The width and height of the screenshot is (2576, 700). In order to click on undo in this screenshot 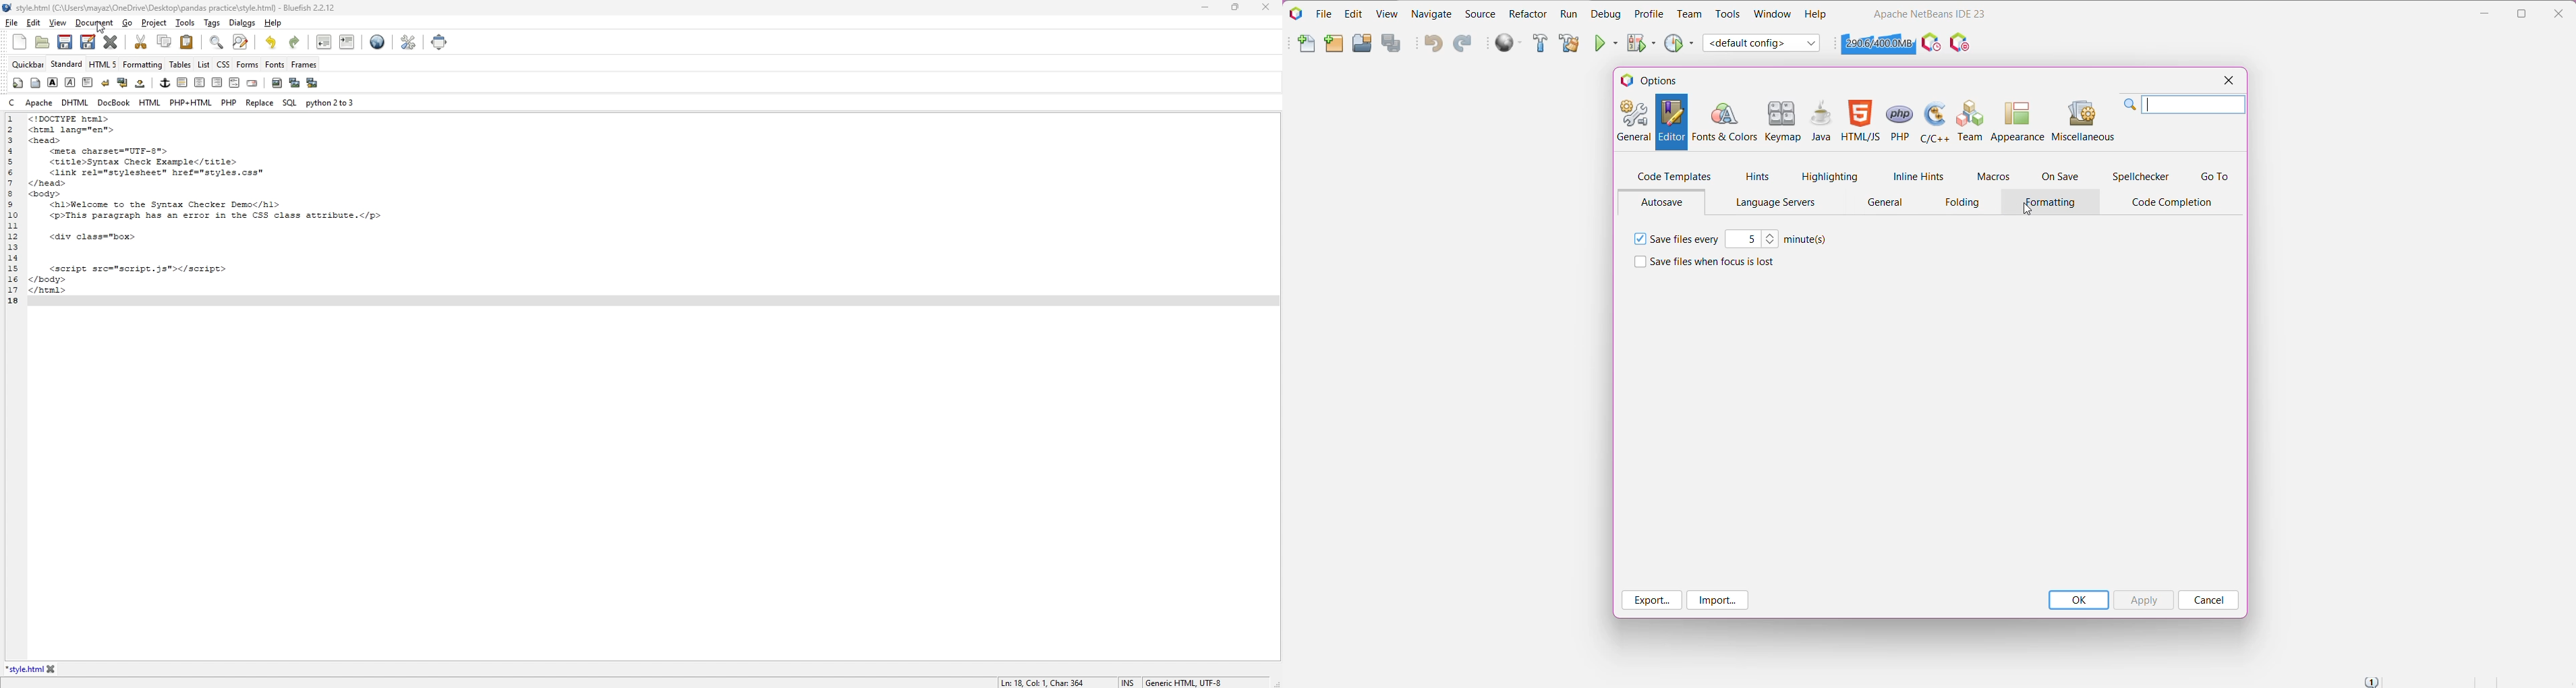, I will do `click(273, 42)`.